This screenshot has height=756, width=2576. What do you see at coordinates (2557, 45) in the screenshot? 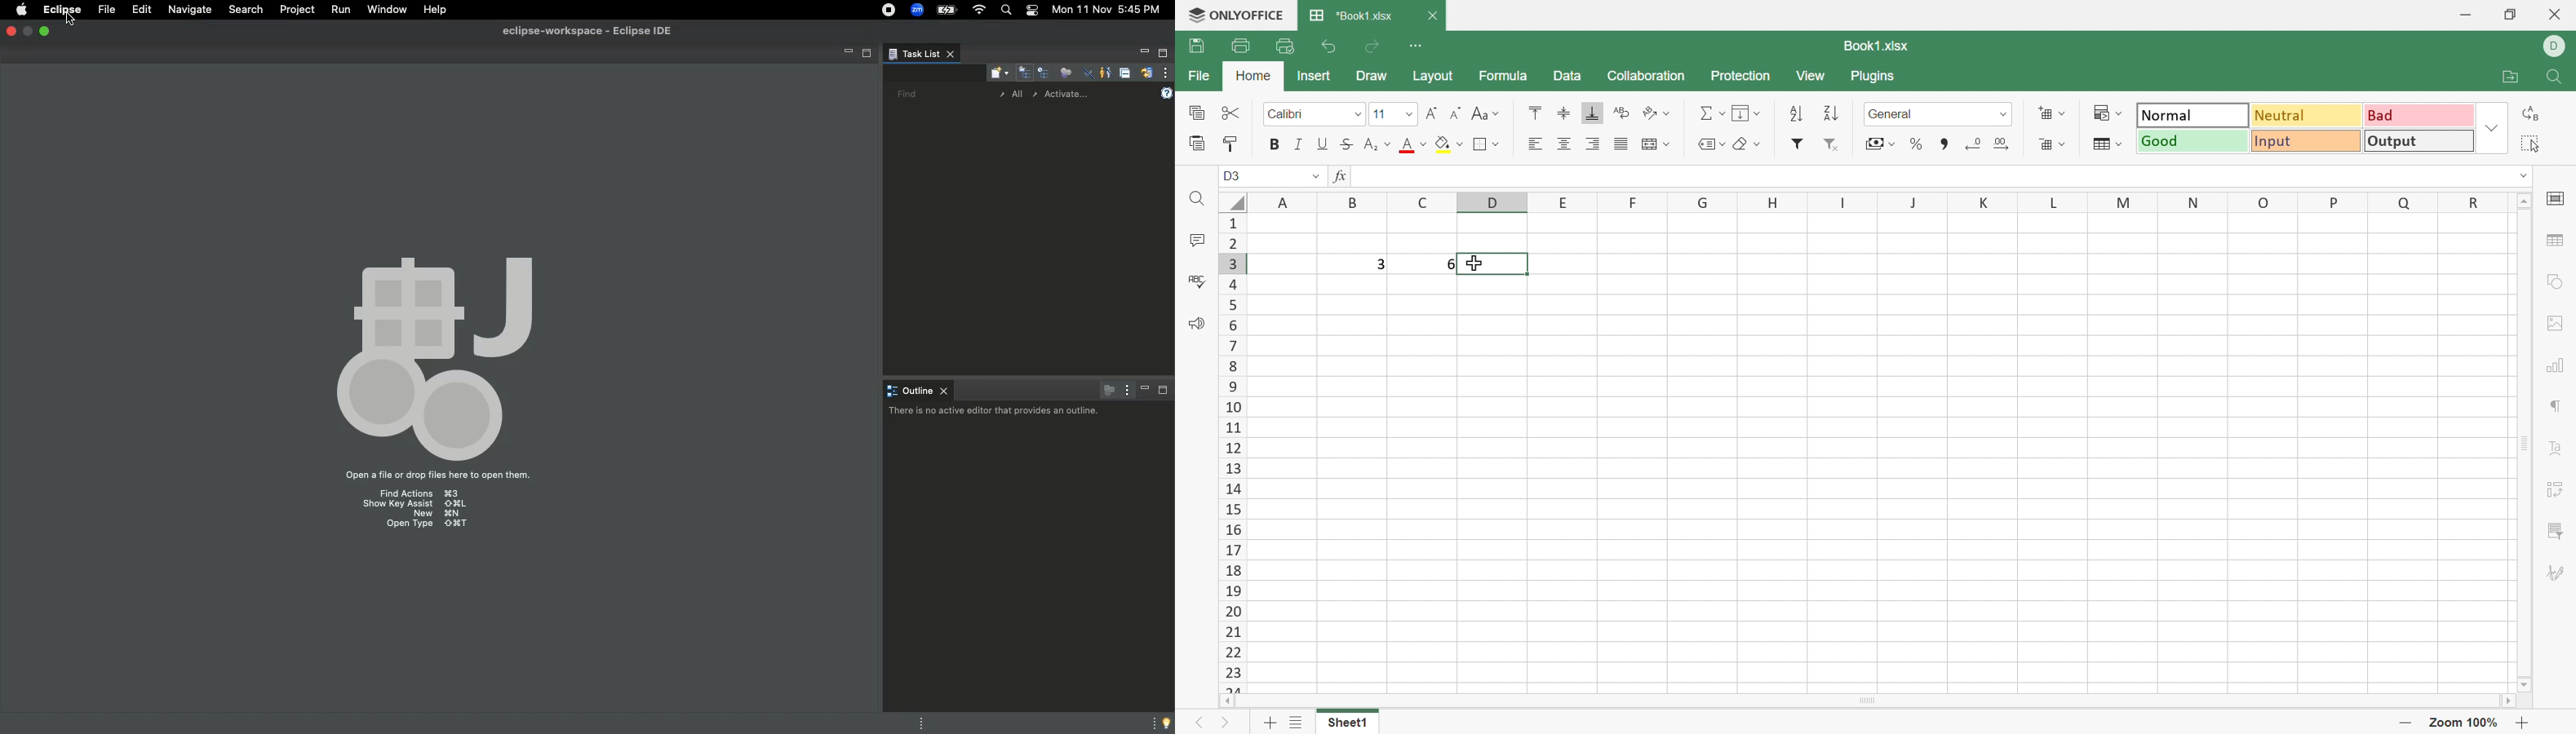
I see `DELL` at bounding box center [2557, 45].